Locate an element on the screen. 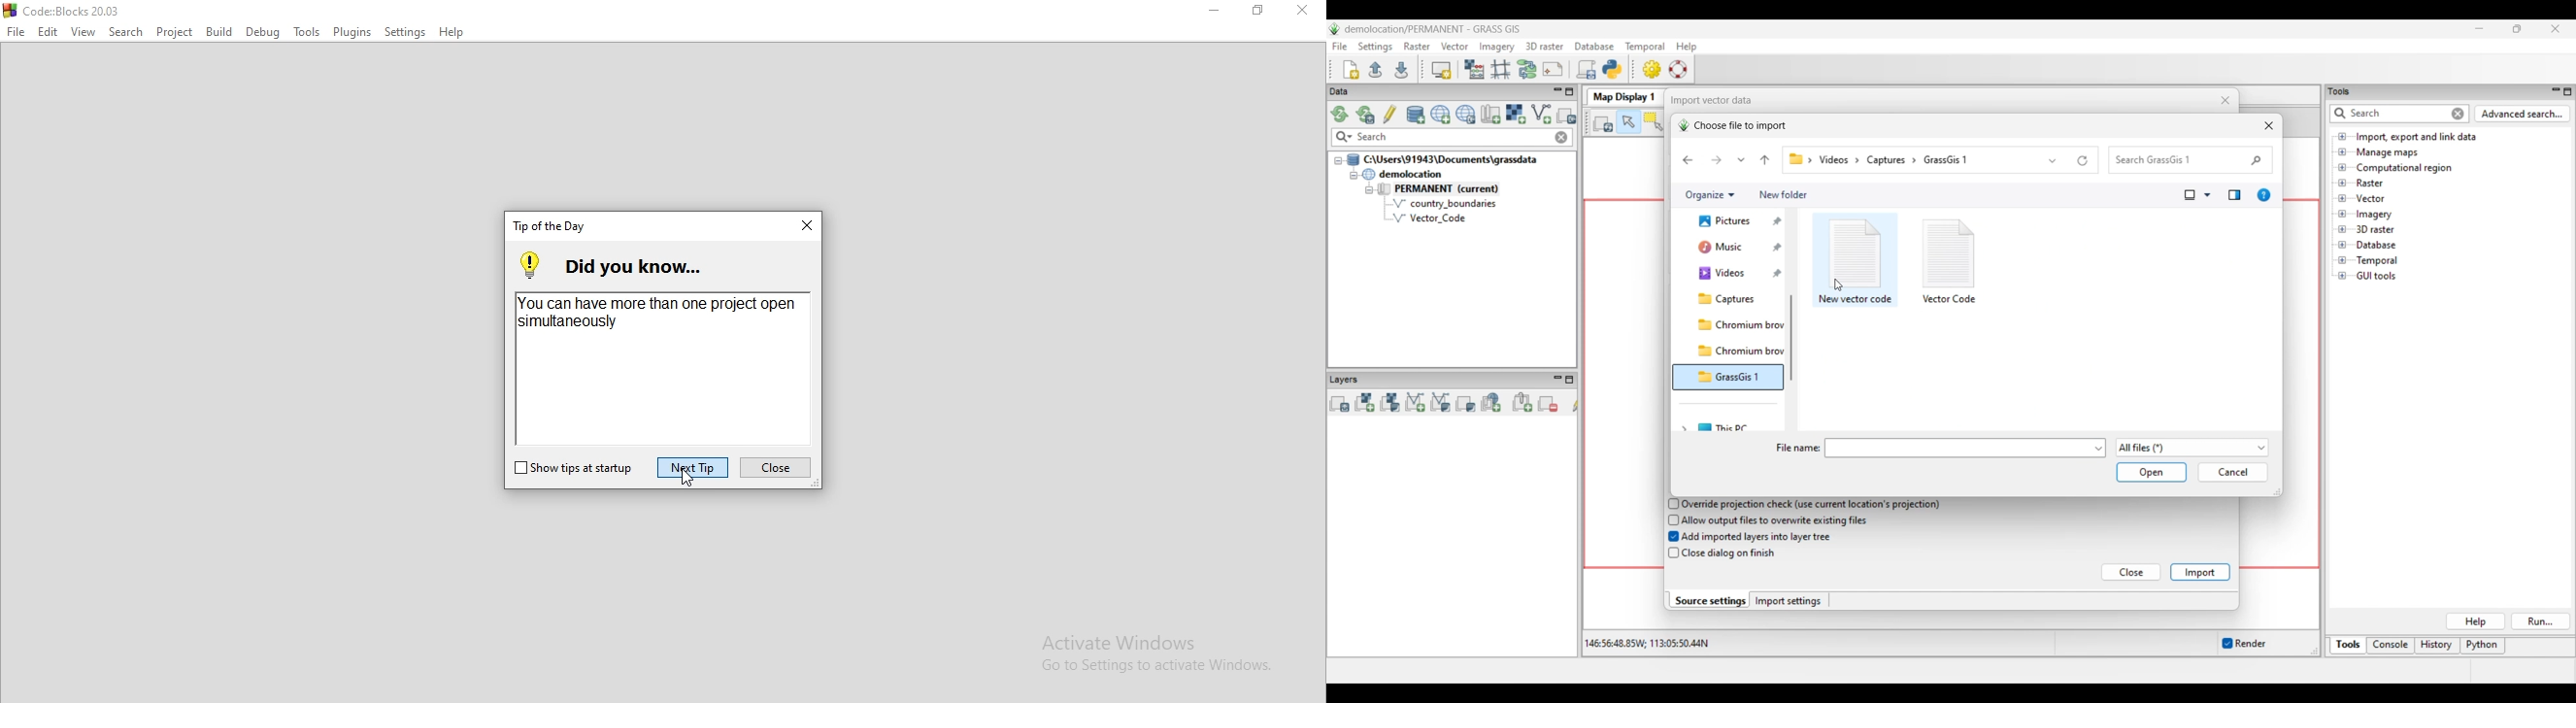  Add various overlays is located at coordinates (1466, 404).